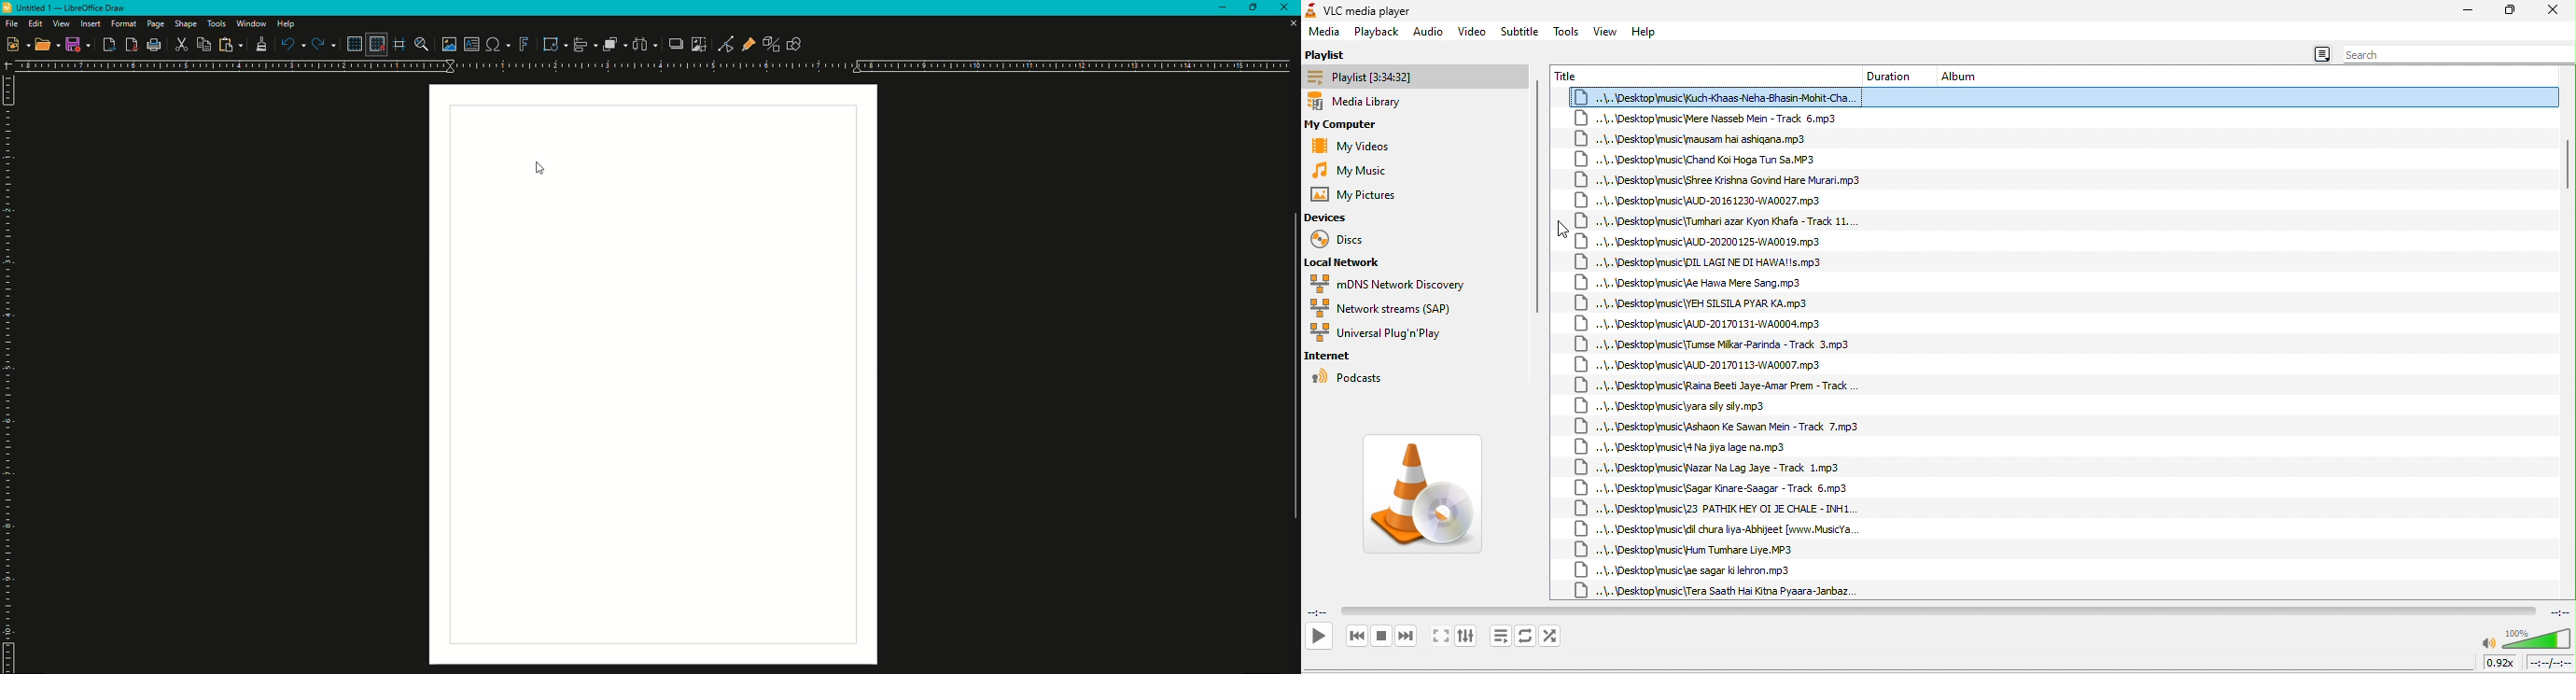 The height and width of the screenshot is (700, 2576). I want to click on Cut, so click(181, 44).